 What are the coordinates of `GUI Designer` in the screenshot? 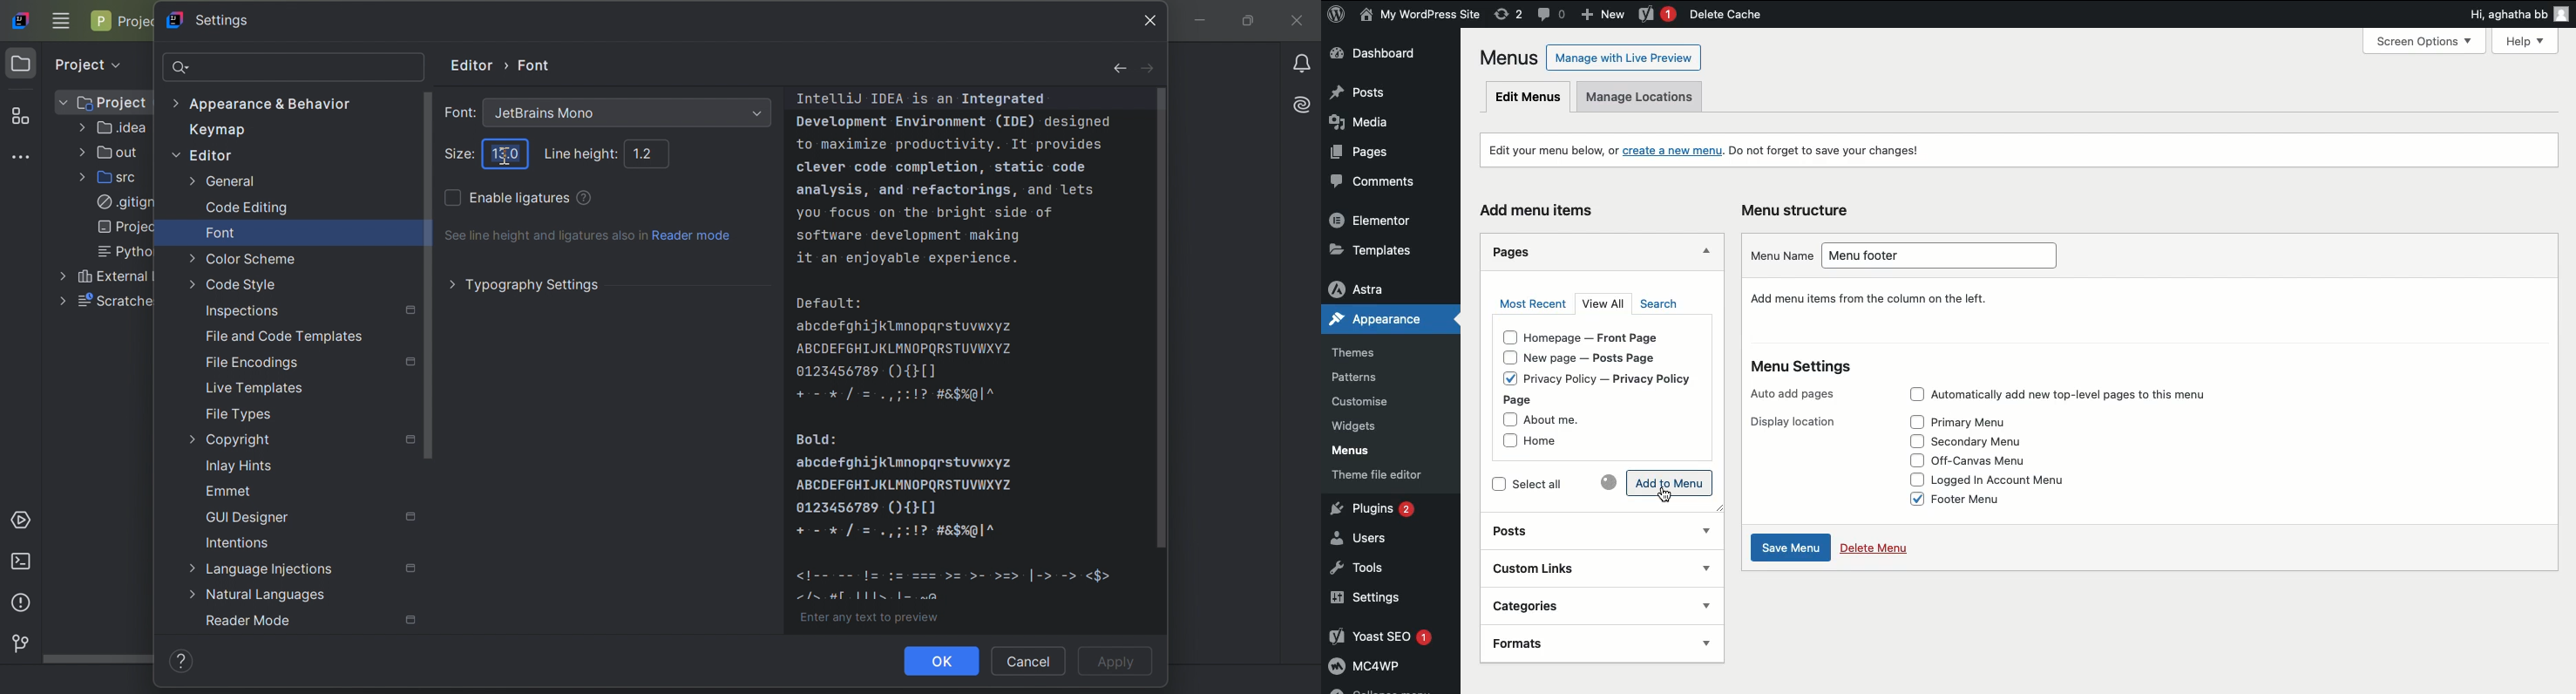 It's located at (248, 517).